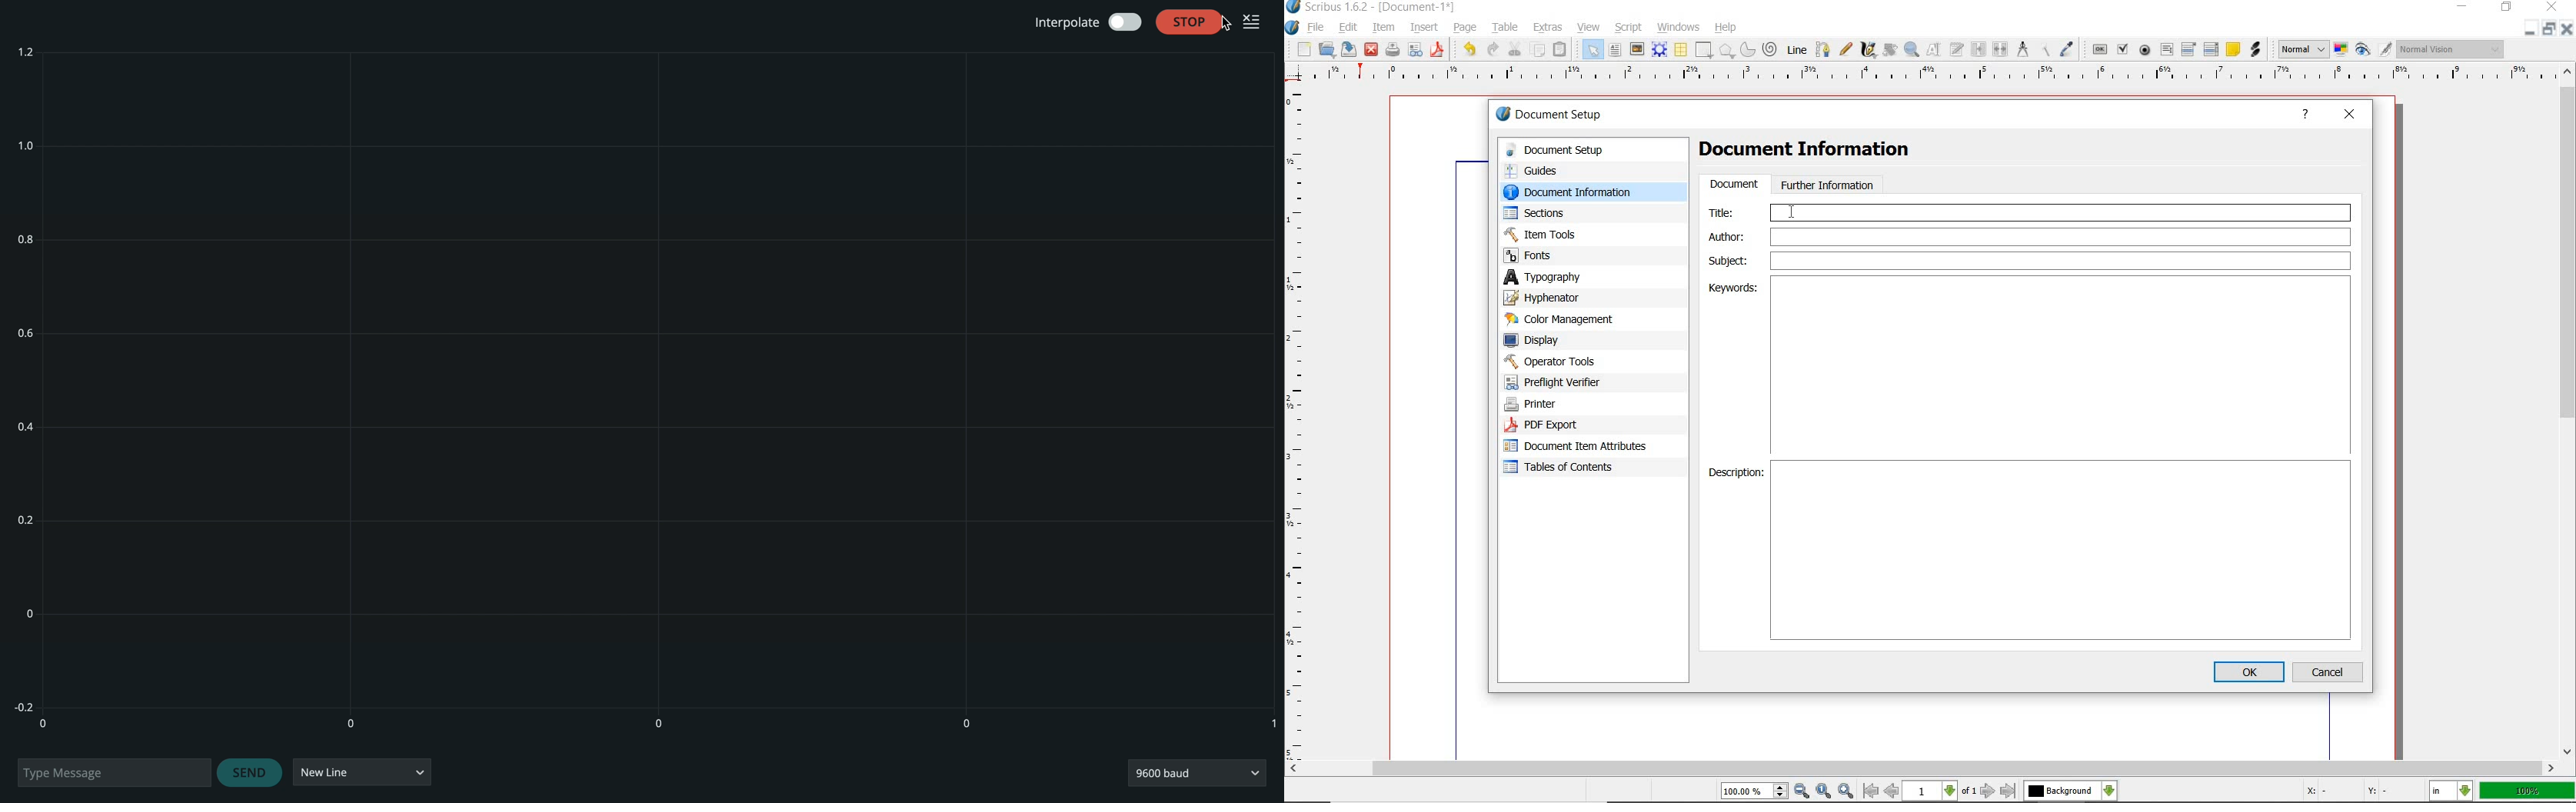 The width and height of the screenshot is (2576, 812). Describe the element at coordinates (1415, 51) in the screenshot. I see `preflight verifier` at that location.